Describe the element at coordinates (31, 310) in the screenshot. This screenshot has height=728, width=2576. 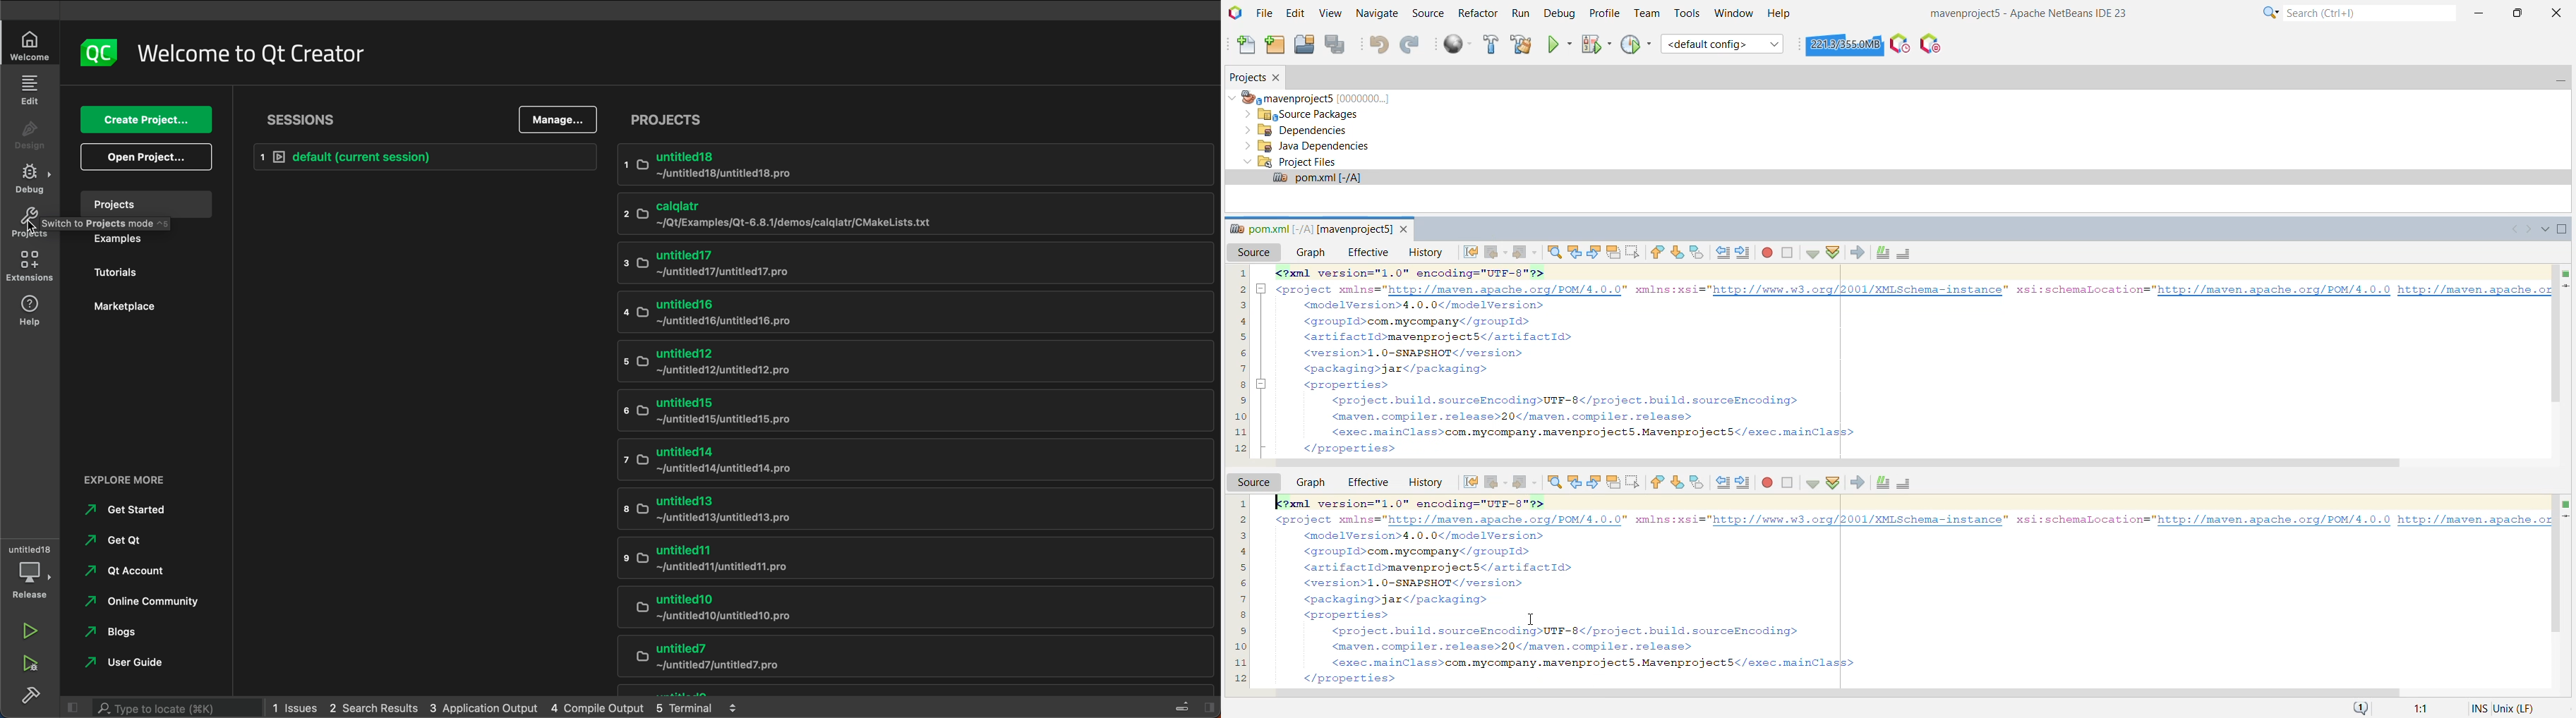
I see `help` at that location.